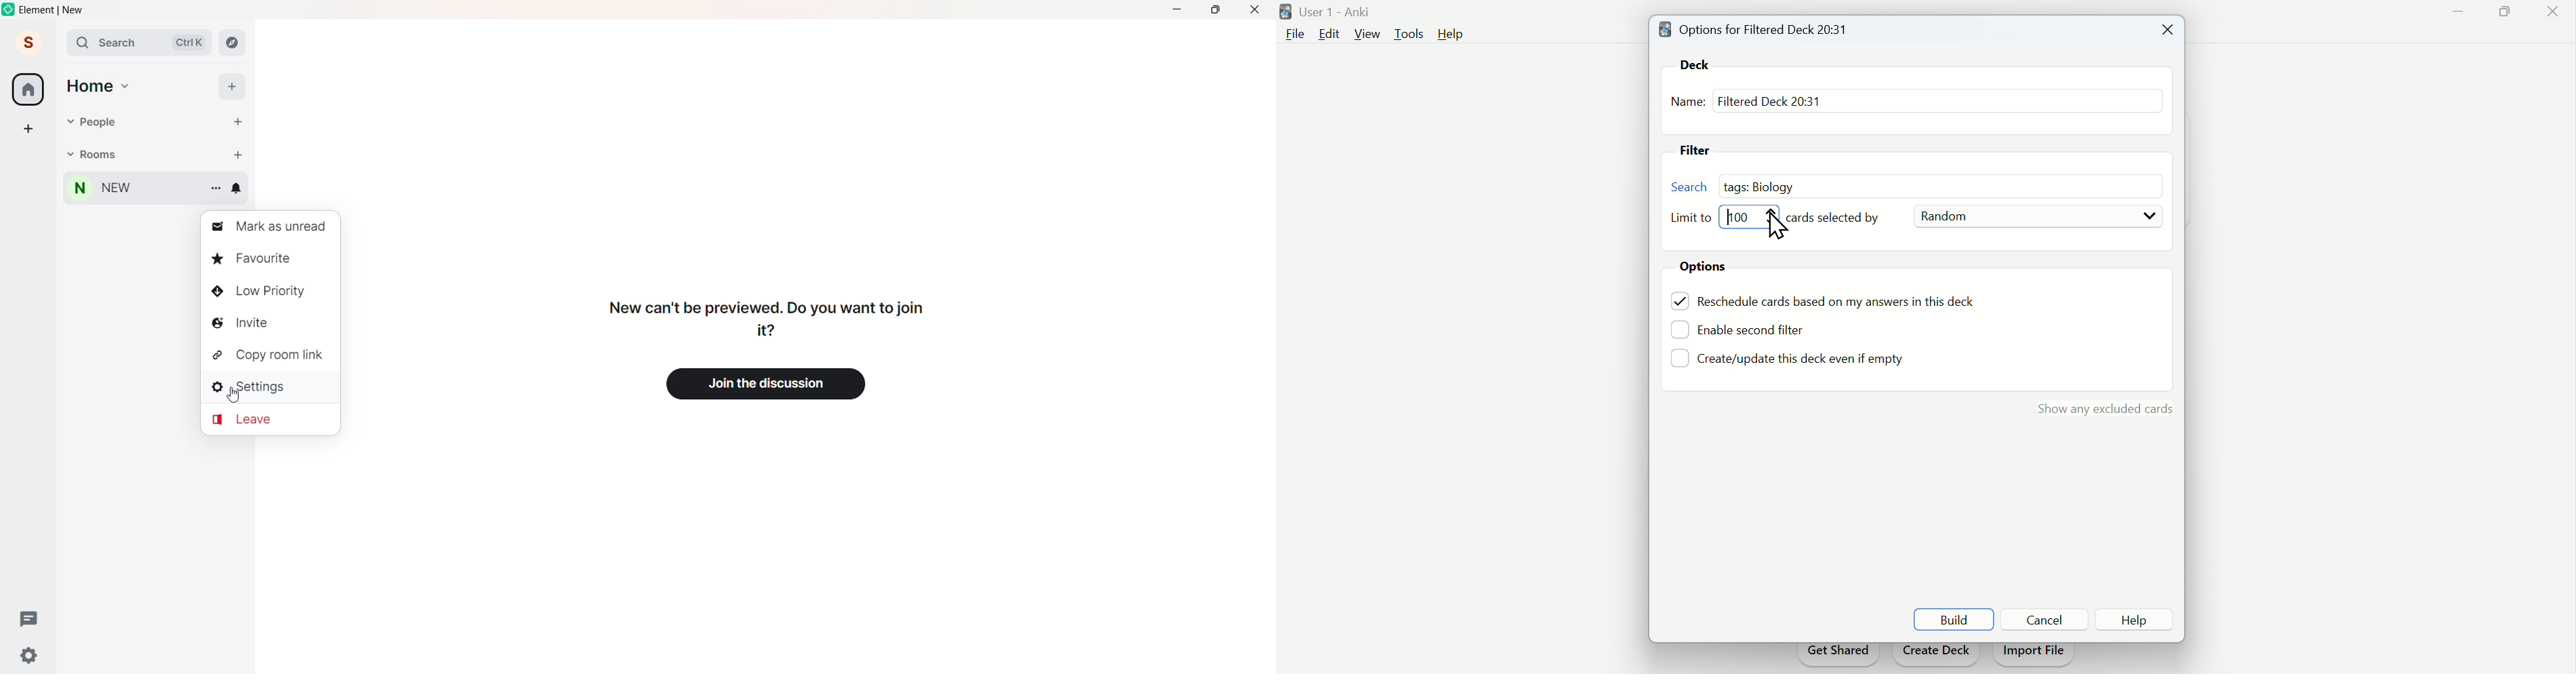 The image size is (2576, 700). What do you see at coordinates (1936, 654) in the screenshot?
I see `Create deck` at bounding box center [1936, 654].